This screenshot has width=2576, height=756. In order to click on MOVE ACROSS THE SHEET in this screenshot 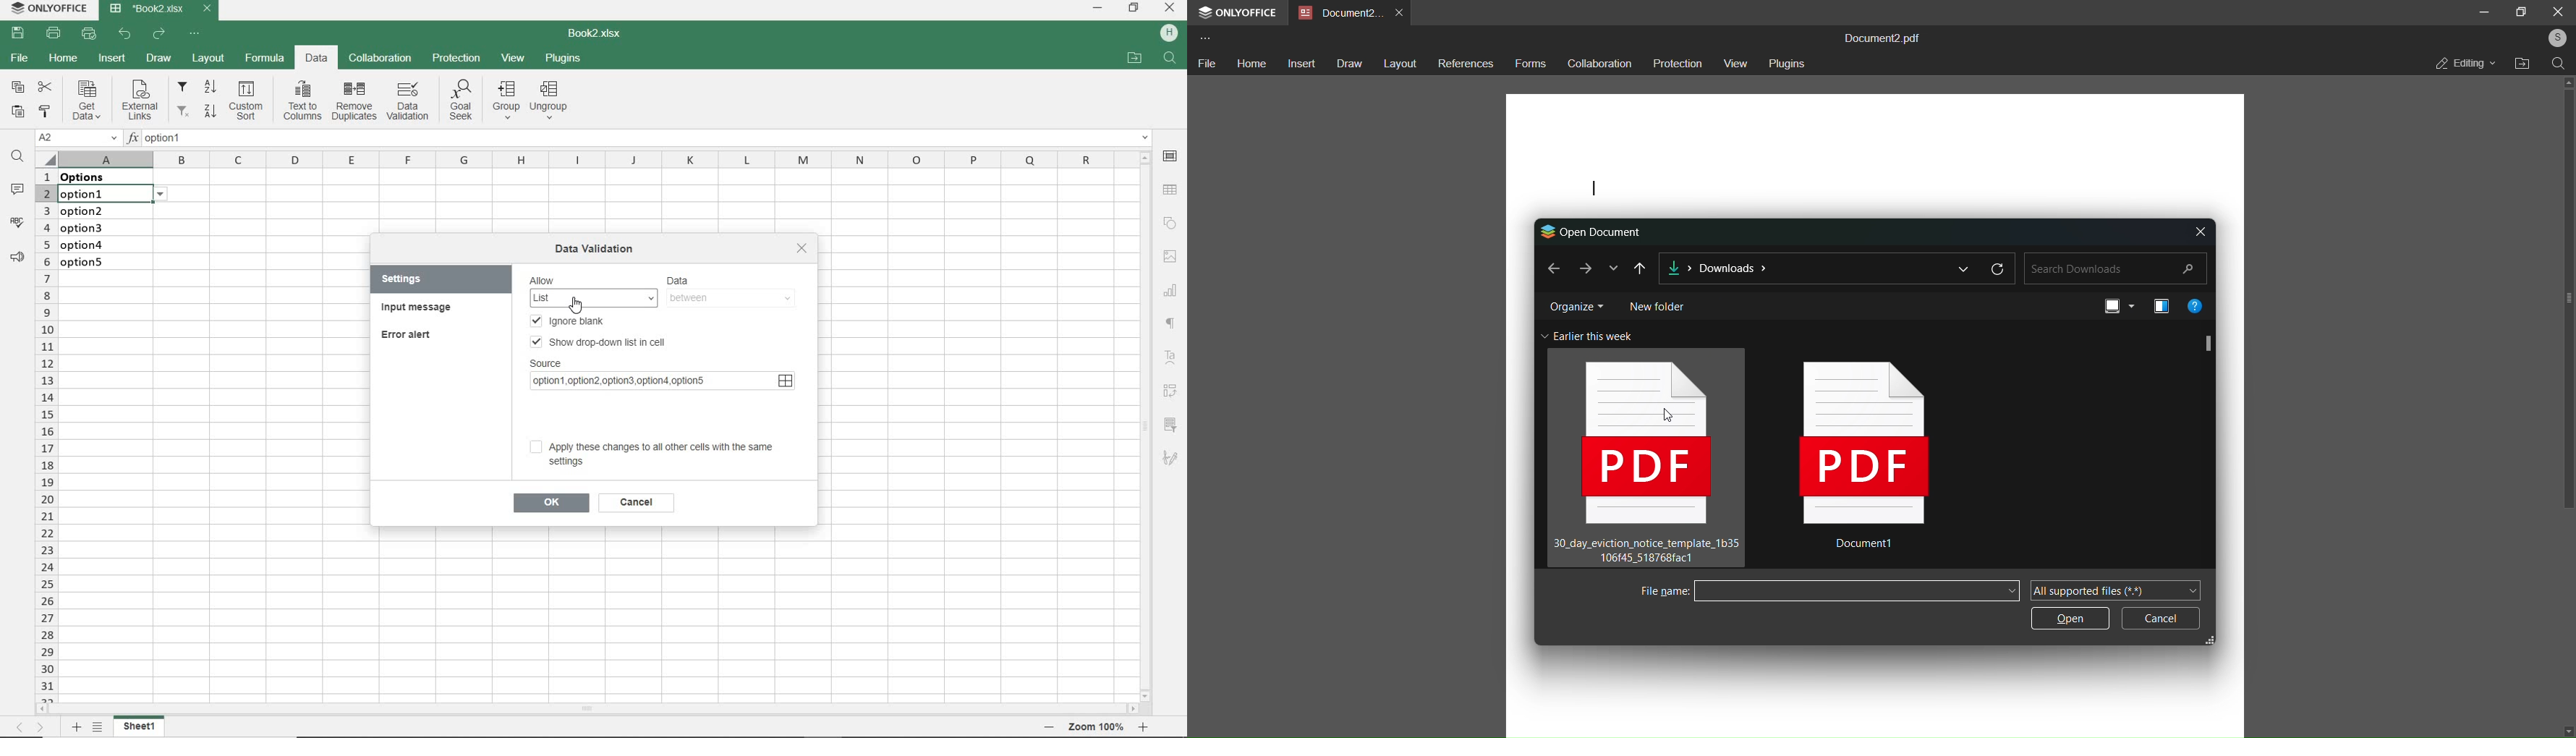, I will do `click(30, 727)`.